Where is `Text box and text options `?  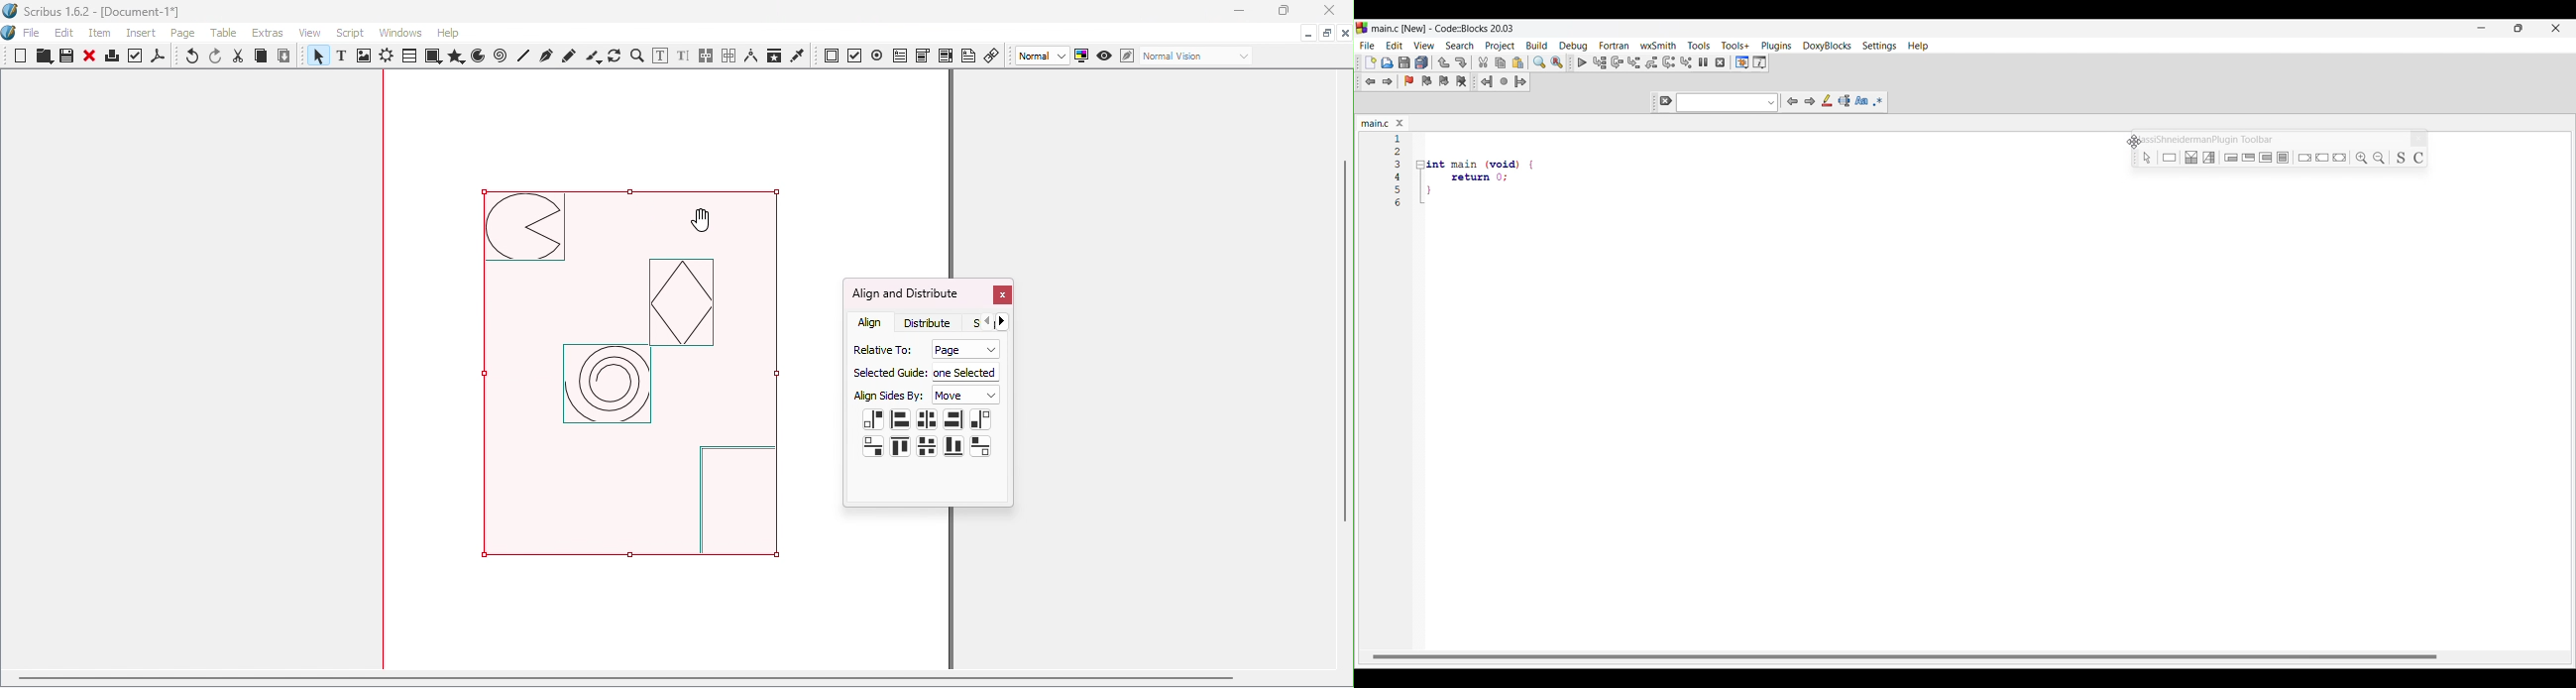 Text box and text options  is located at coordinates (1728, 103).